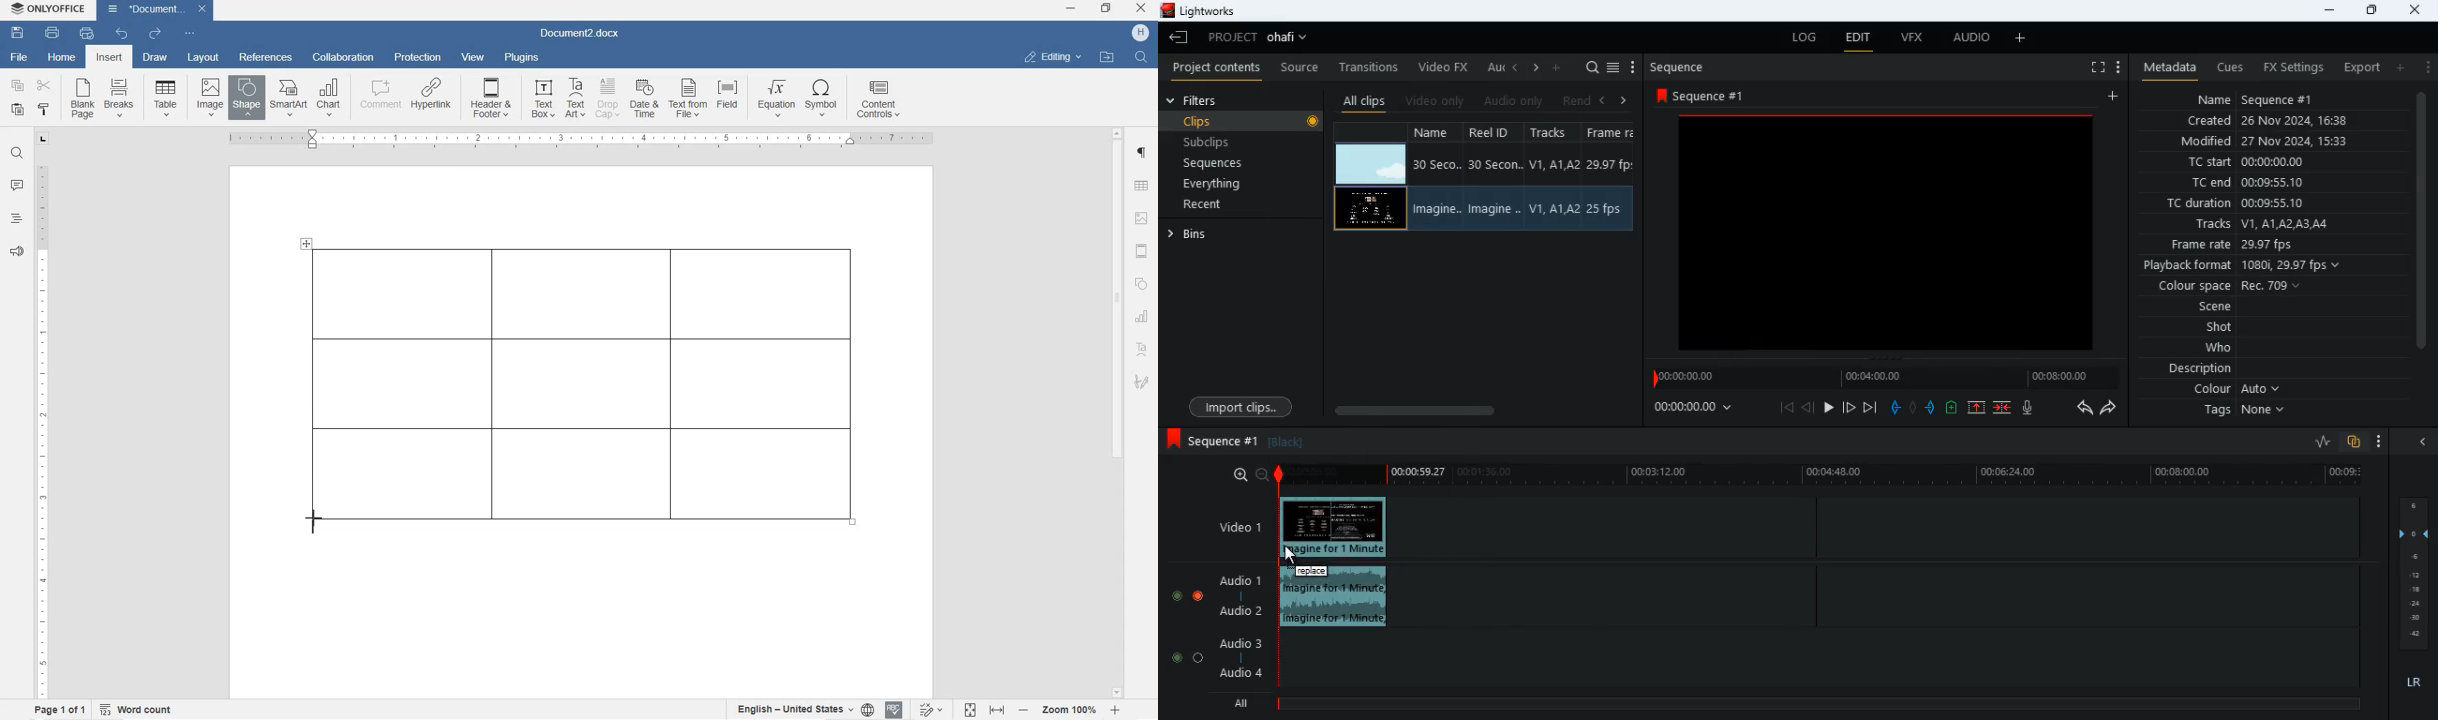 Image resolution: width=2464 pixels, height=728 pixels. What do you see at coordinates (1686, 67) in the screenshot?
I see `sequence` at bounding box center [1686, 67].